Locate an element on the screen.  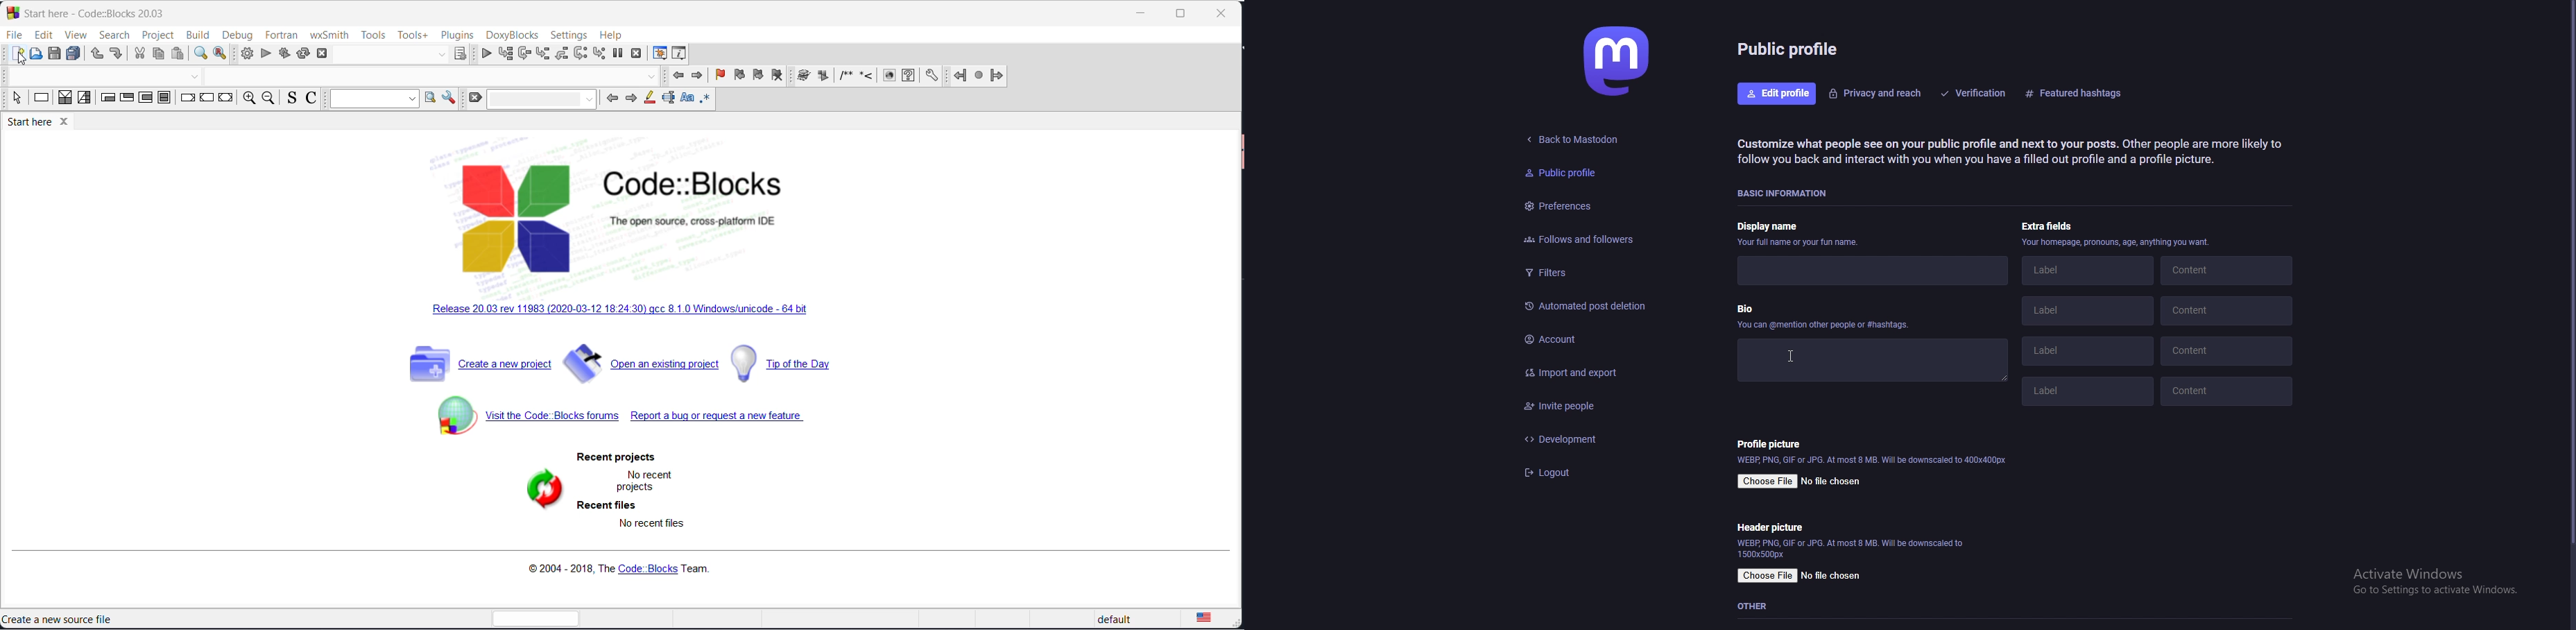
abort is located at coordinates (325, 54).